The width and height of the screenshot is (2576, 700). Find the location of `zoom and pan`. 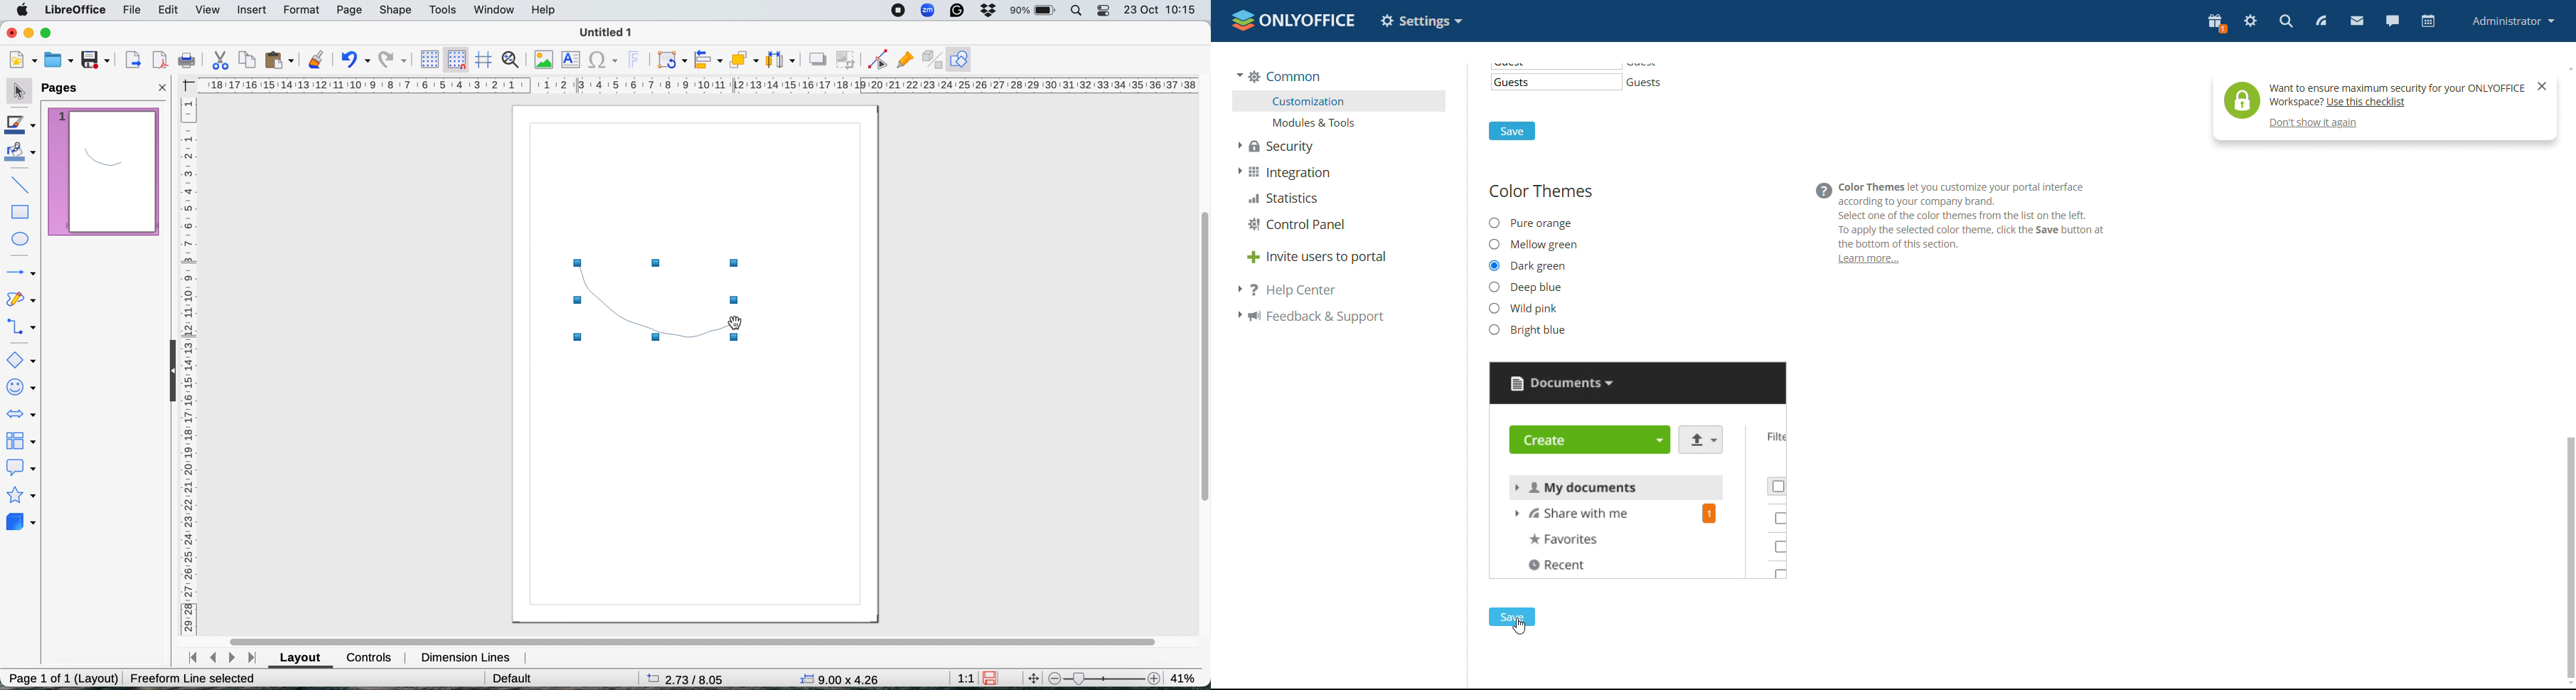

zoom and pan is located at coordinates (511, 60).